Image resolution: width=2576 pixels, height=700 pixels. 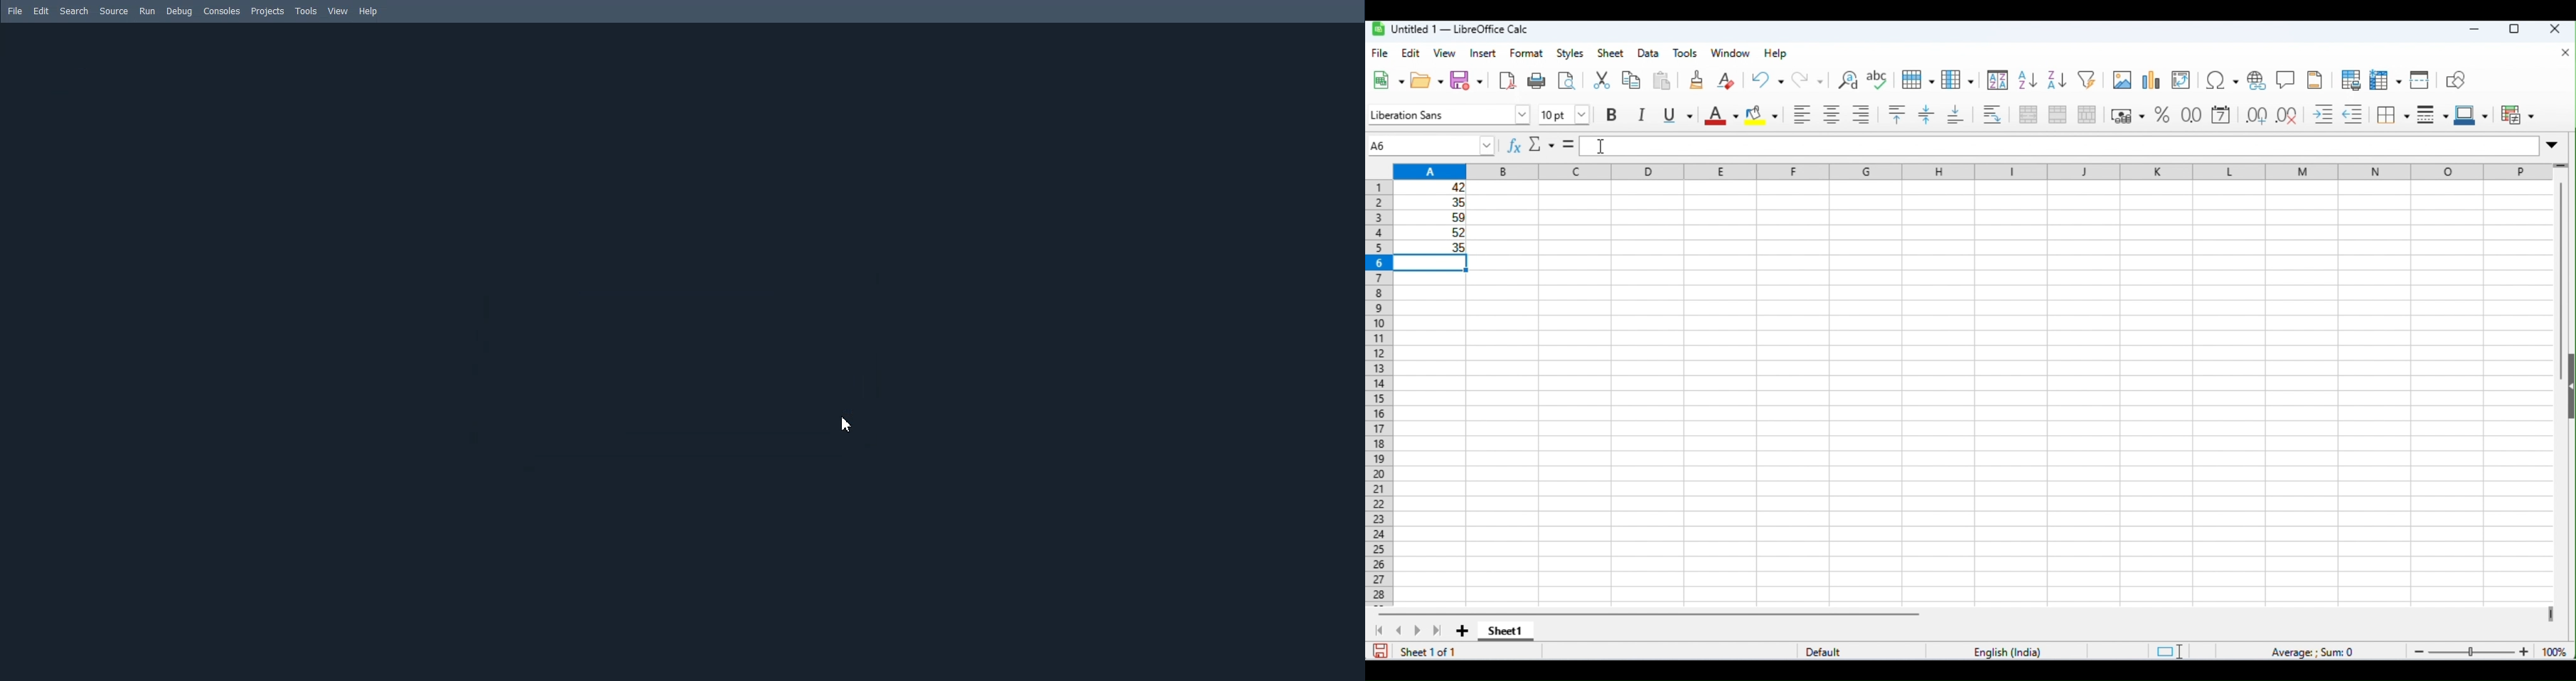 I want to click on zoom, so click(x=2490, y=651).